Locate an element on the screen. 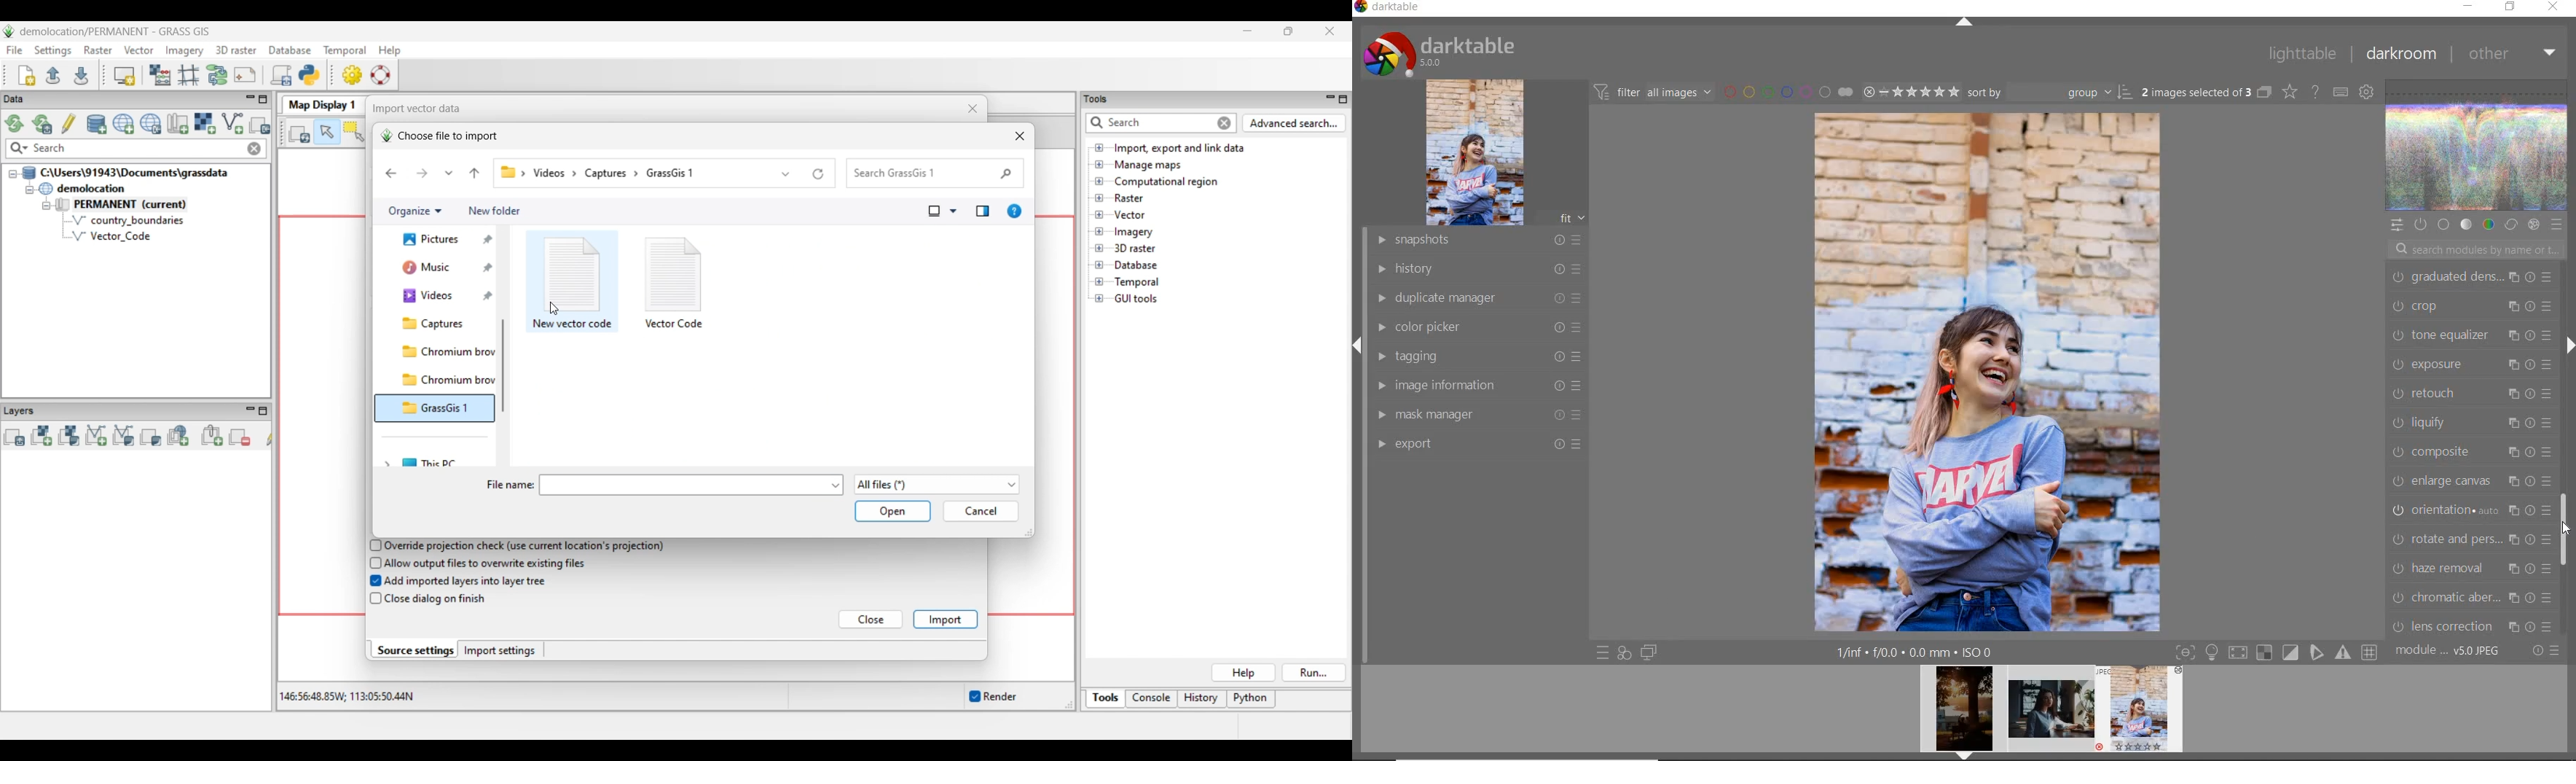 The image size is (2576, 784). display a second darkroom image window is located at coordinates (1649, 652).